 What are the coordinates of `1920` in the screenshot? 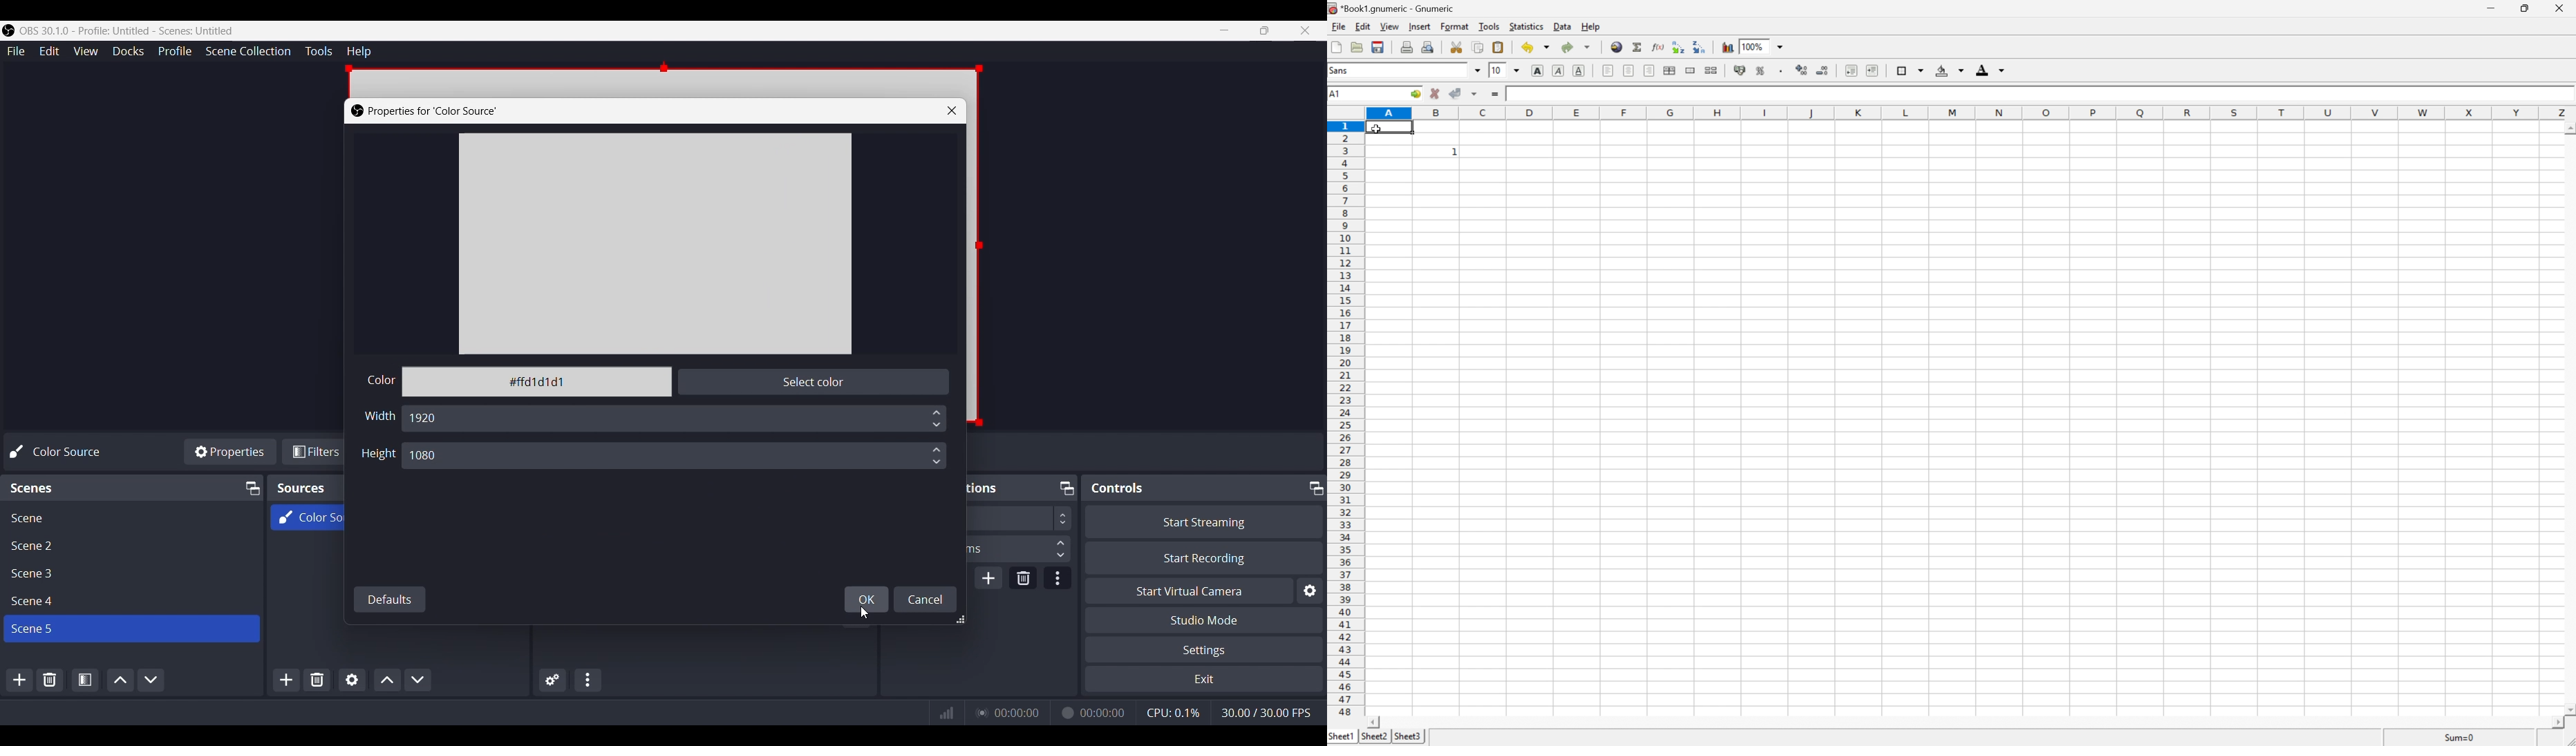 It's located at (427, 418).